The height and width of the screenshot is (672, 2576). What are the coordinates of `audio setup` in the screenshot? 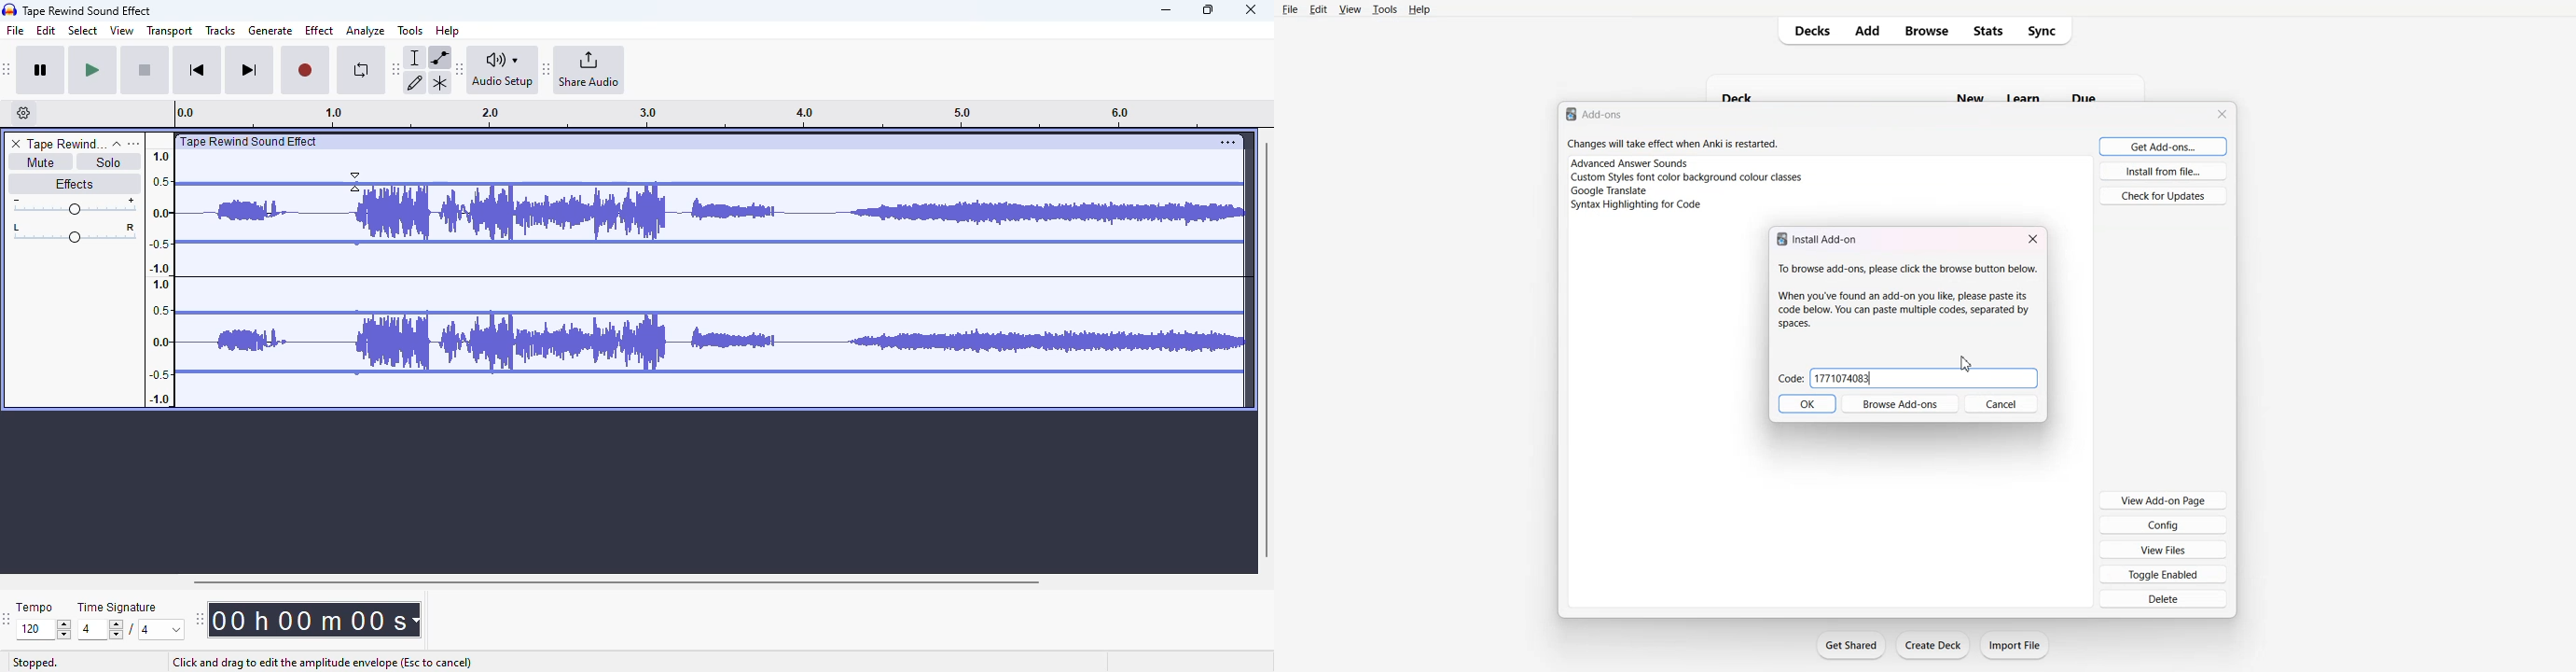 It's located at (503, 69).